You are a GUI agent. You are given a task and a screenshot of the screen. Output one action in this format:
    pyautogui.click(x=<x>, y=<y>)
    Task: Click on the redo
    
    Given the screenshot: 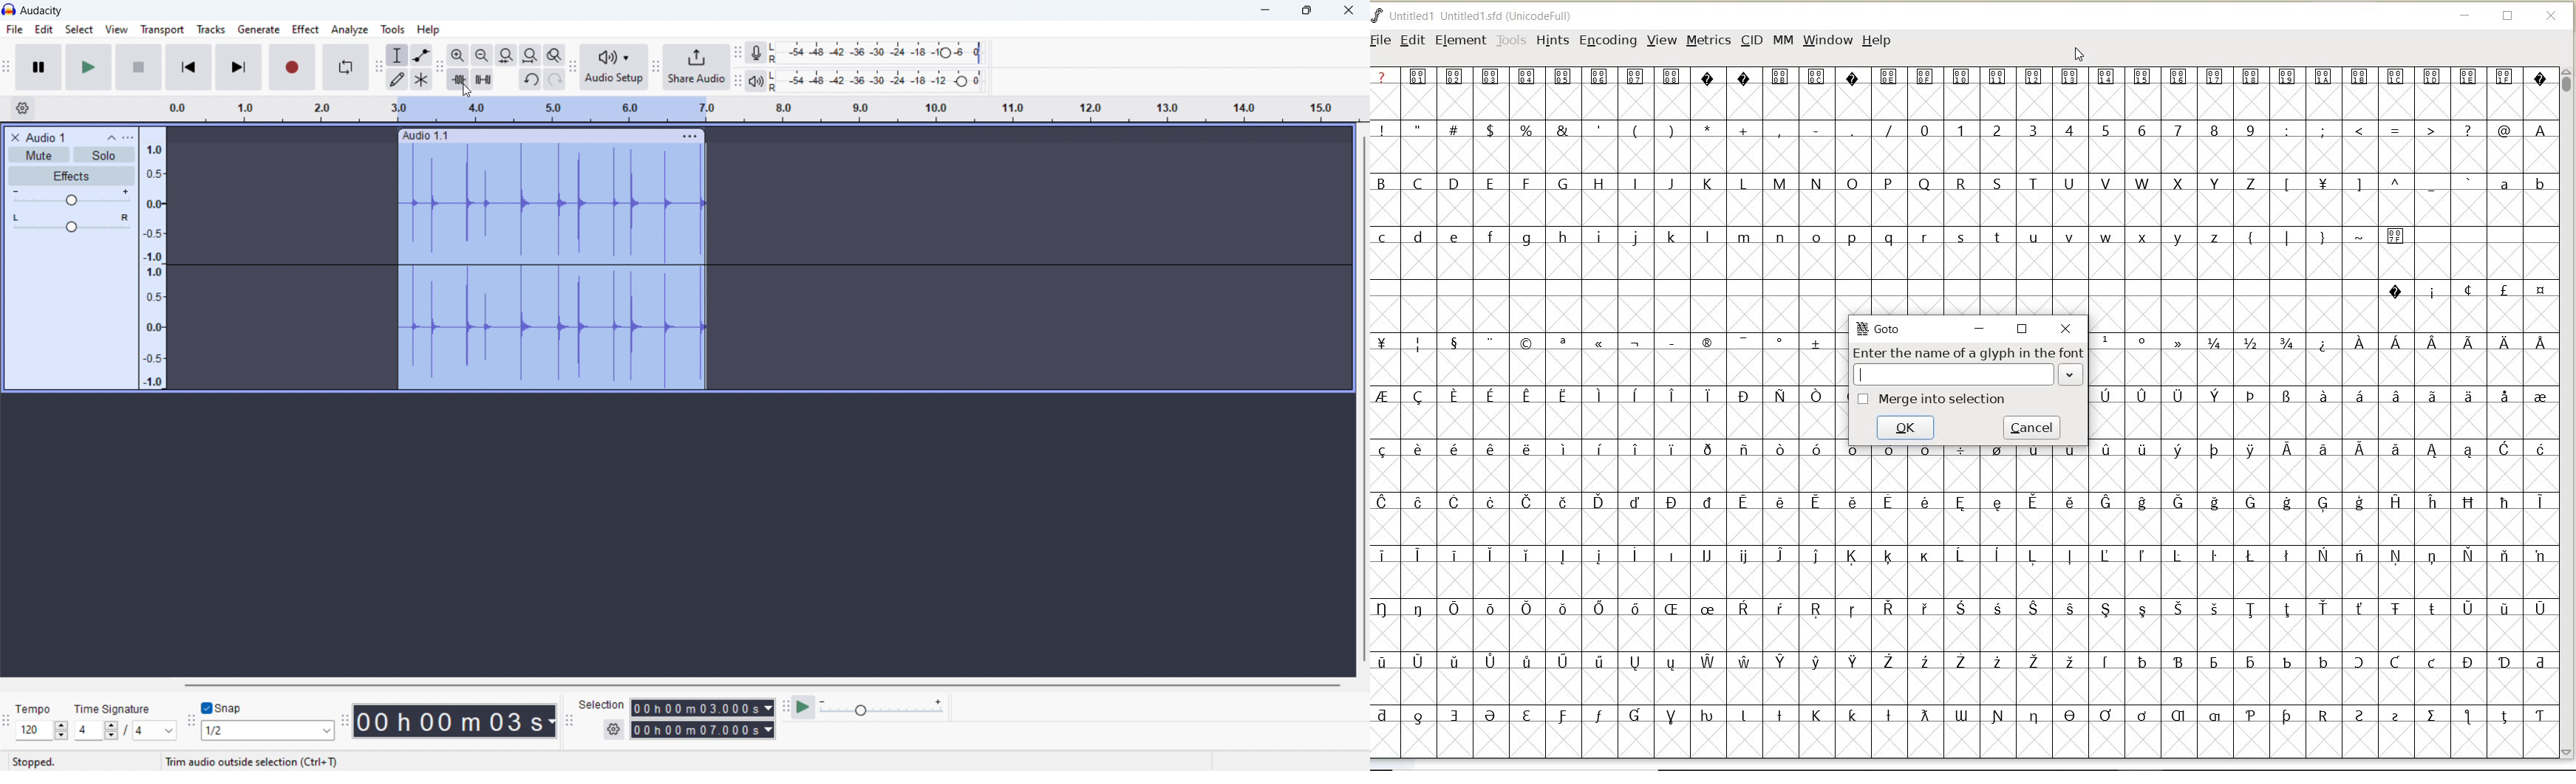 What is the action you would take?
    pyautogui.click(x=555, y=79)
    